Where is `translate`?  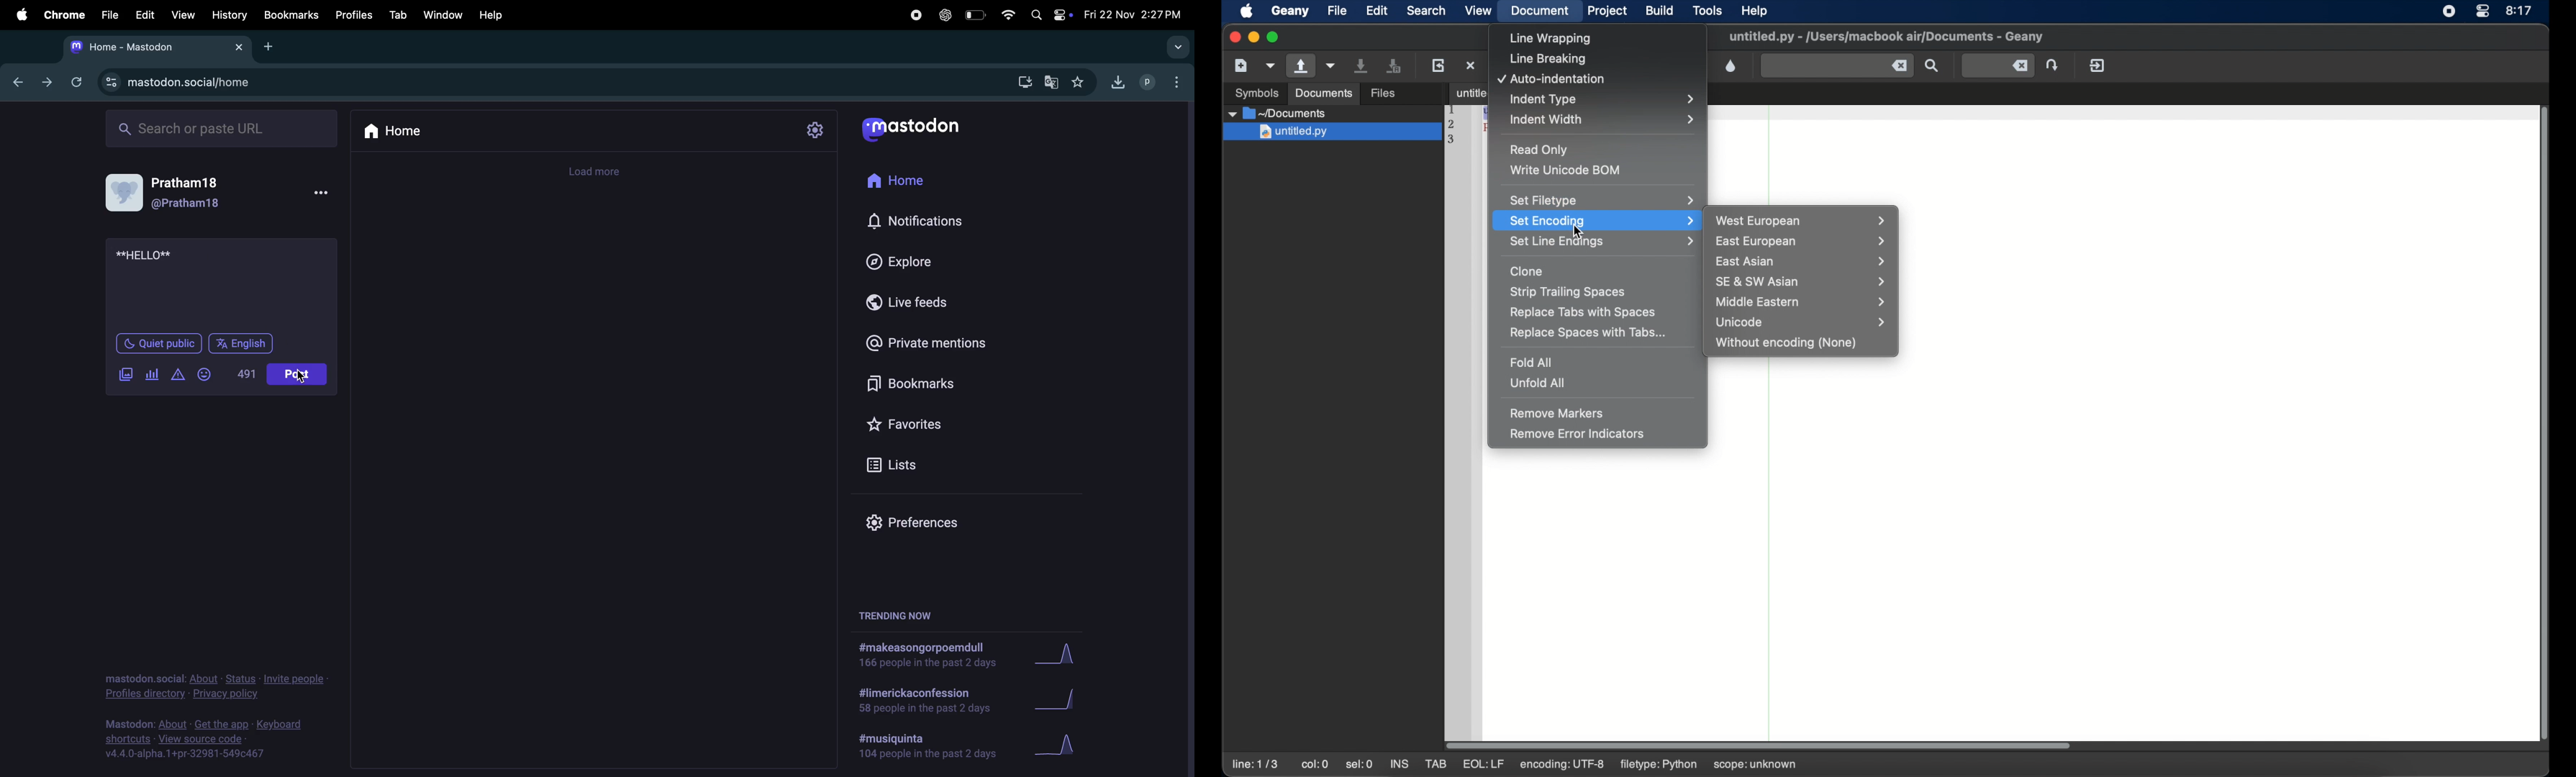
translate is located at coordinates (1052, 79).